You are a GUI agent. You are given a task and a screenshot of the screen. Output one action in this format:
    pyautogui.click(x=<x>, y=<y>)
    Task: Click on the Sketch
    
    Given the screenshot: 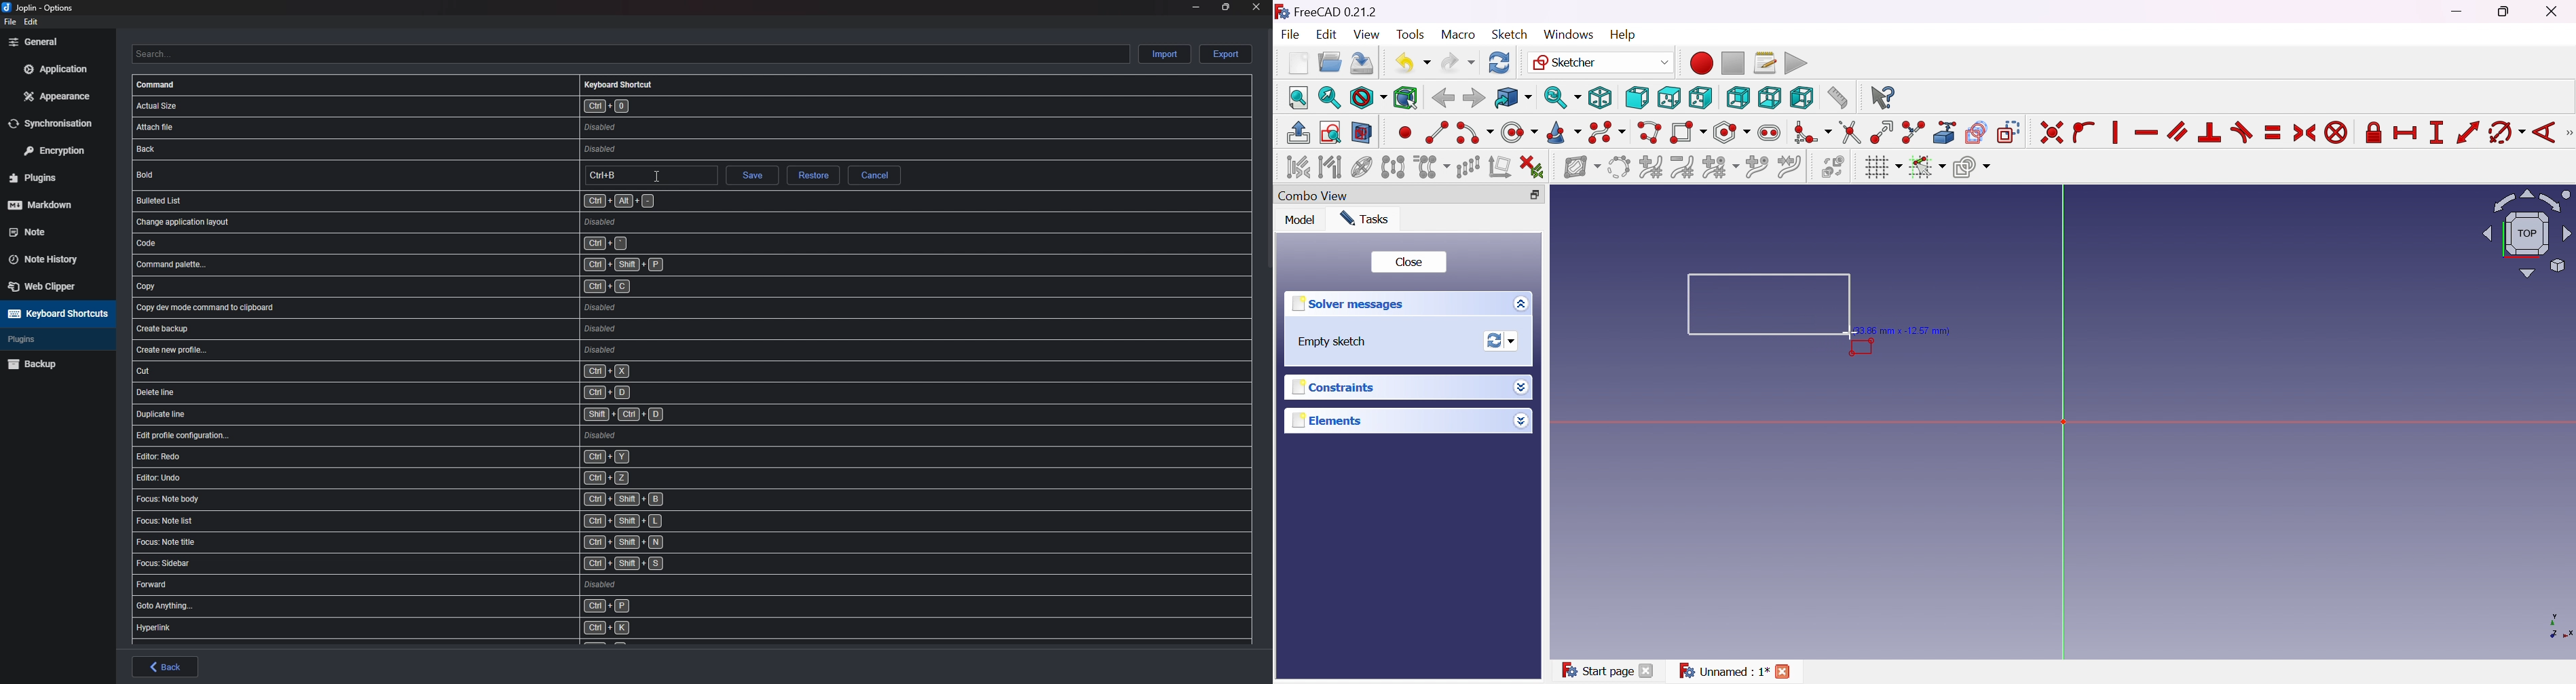 What is the action you would take?
    pyautogui.click(x=1510, y=34)
    